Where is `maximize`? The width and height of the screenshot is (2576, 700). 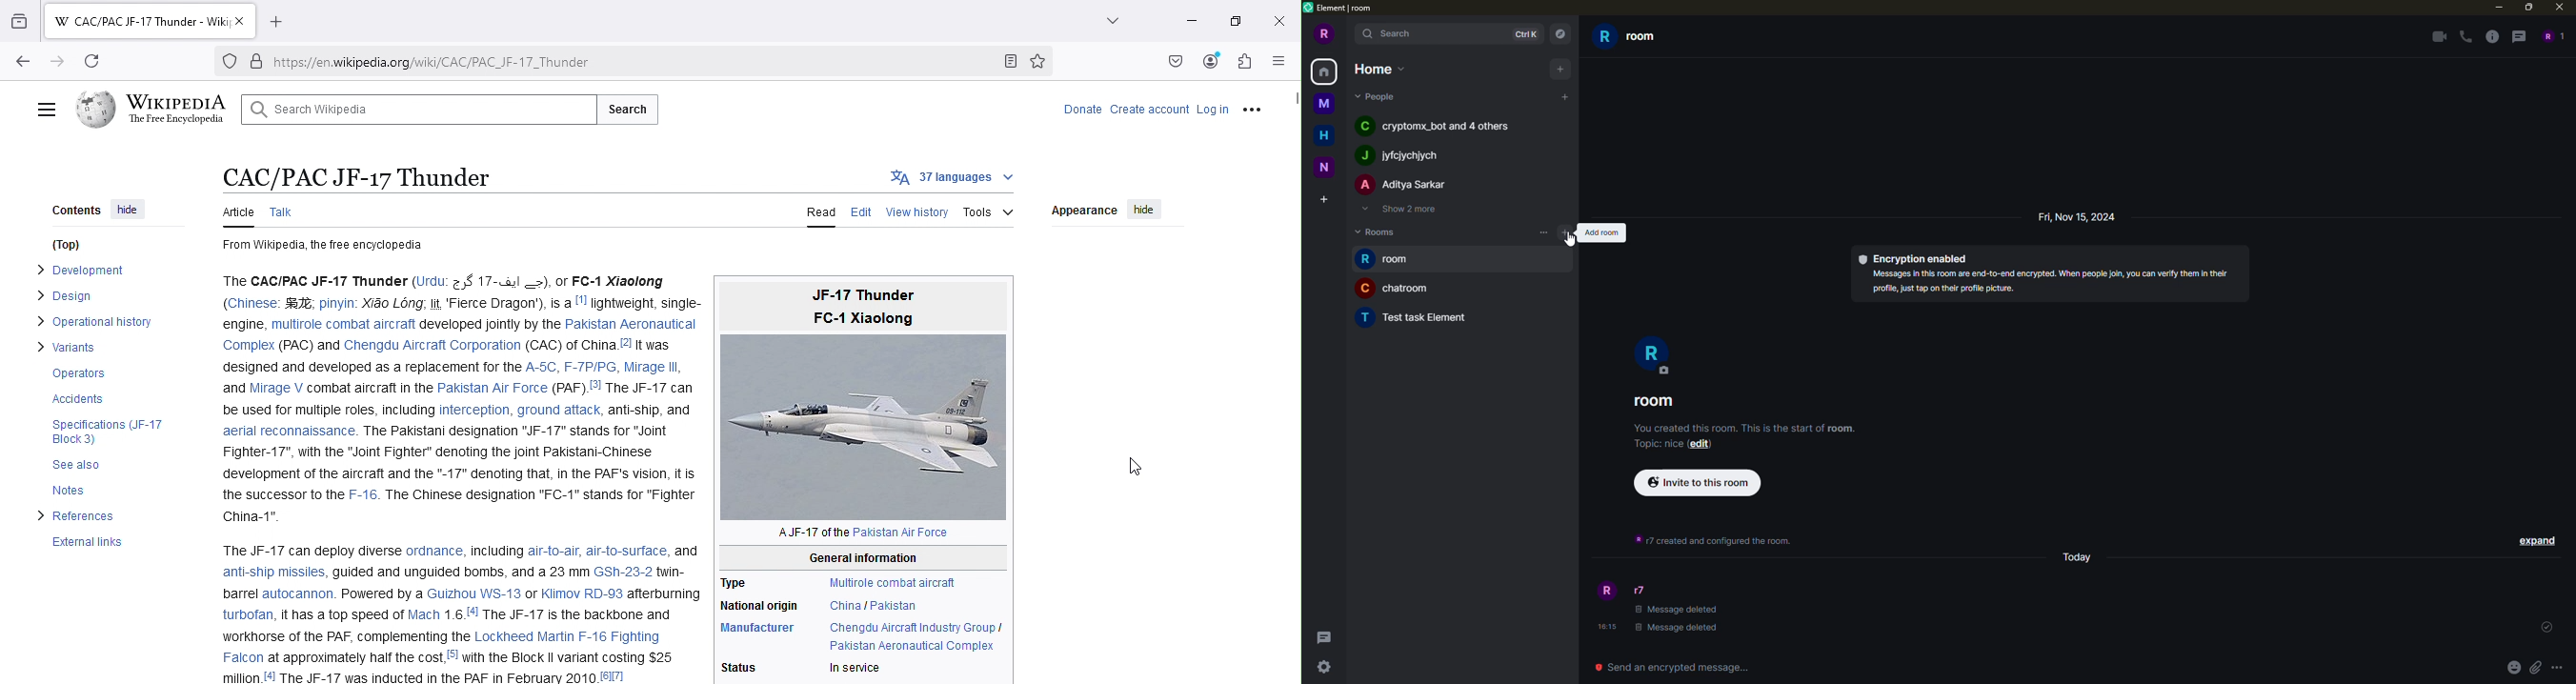
maximize is located at coordinates (2527, 7).